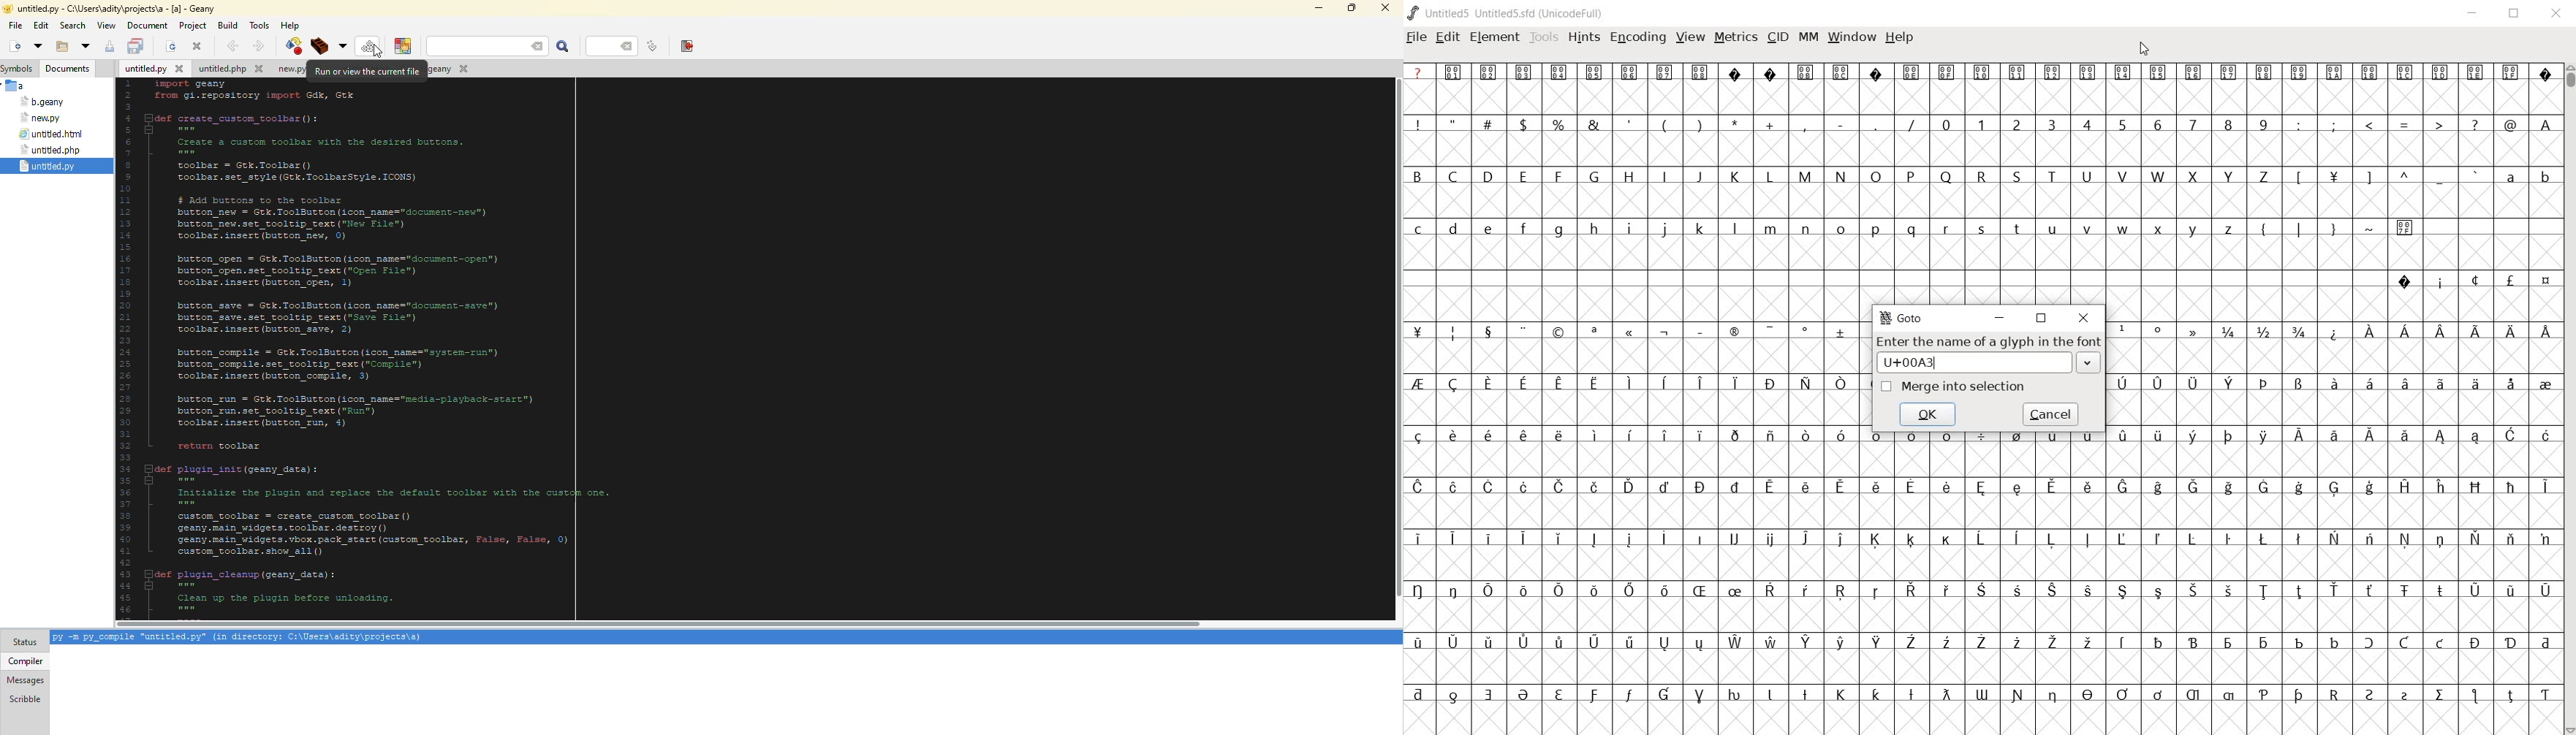  Describe the element at coordinates (1455, 178) in the screenshot. I see `C` at that location.